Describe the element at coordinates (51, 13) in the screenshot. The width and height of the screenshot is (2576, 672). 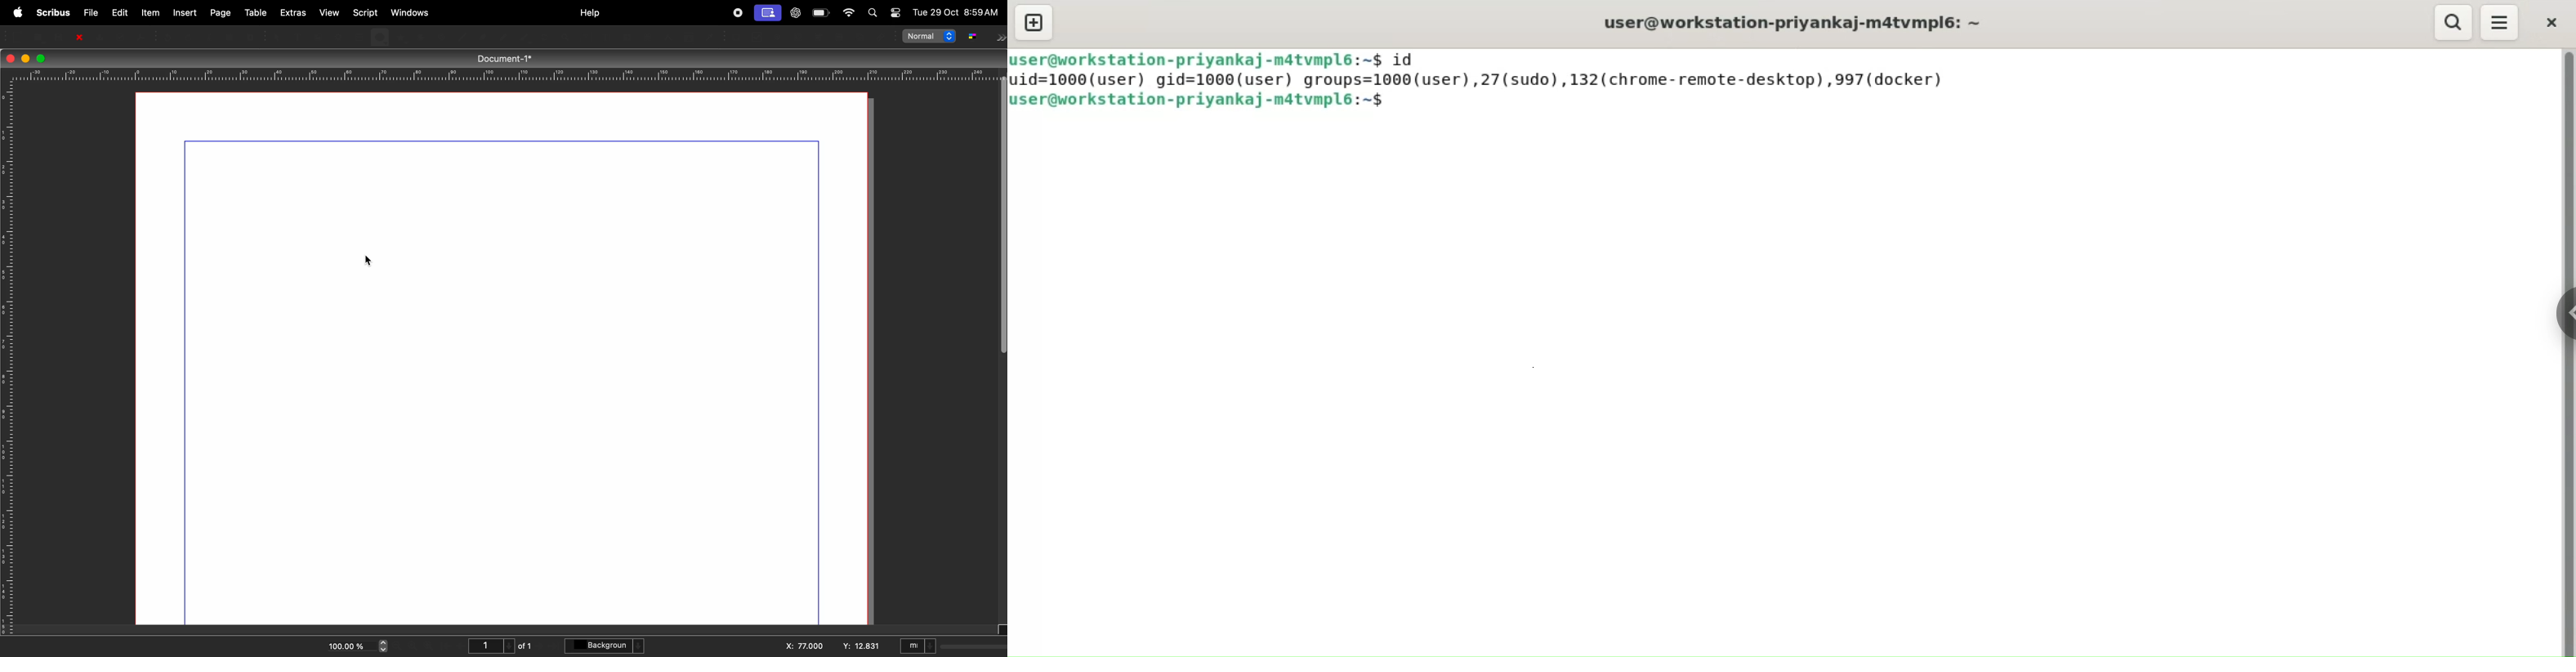
I see `scribus` at that location.